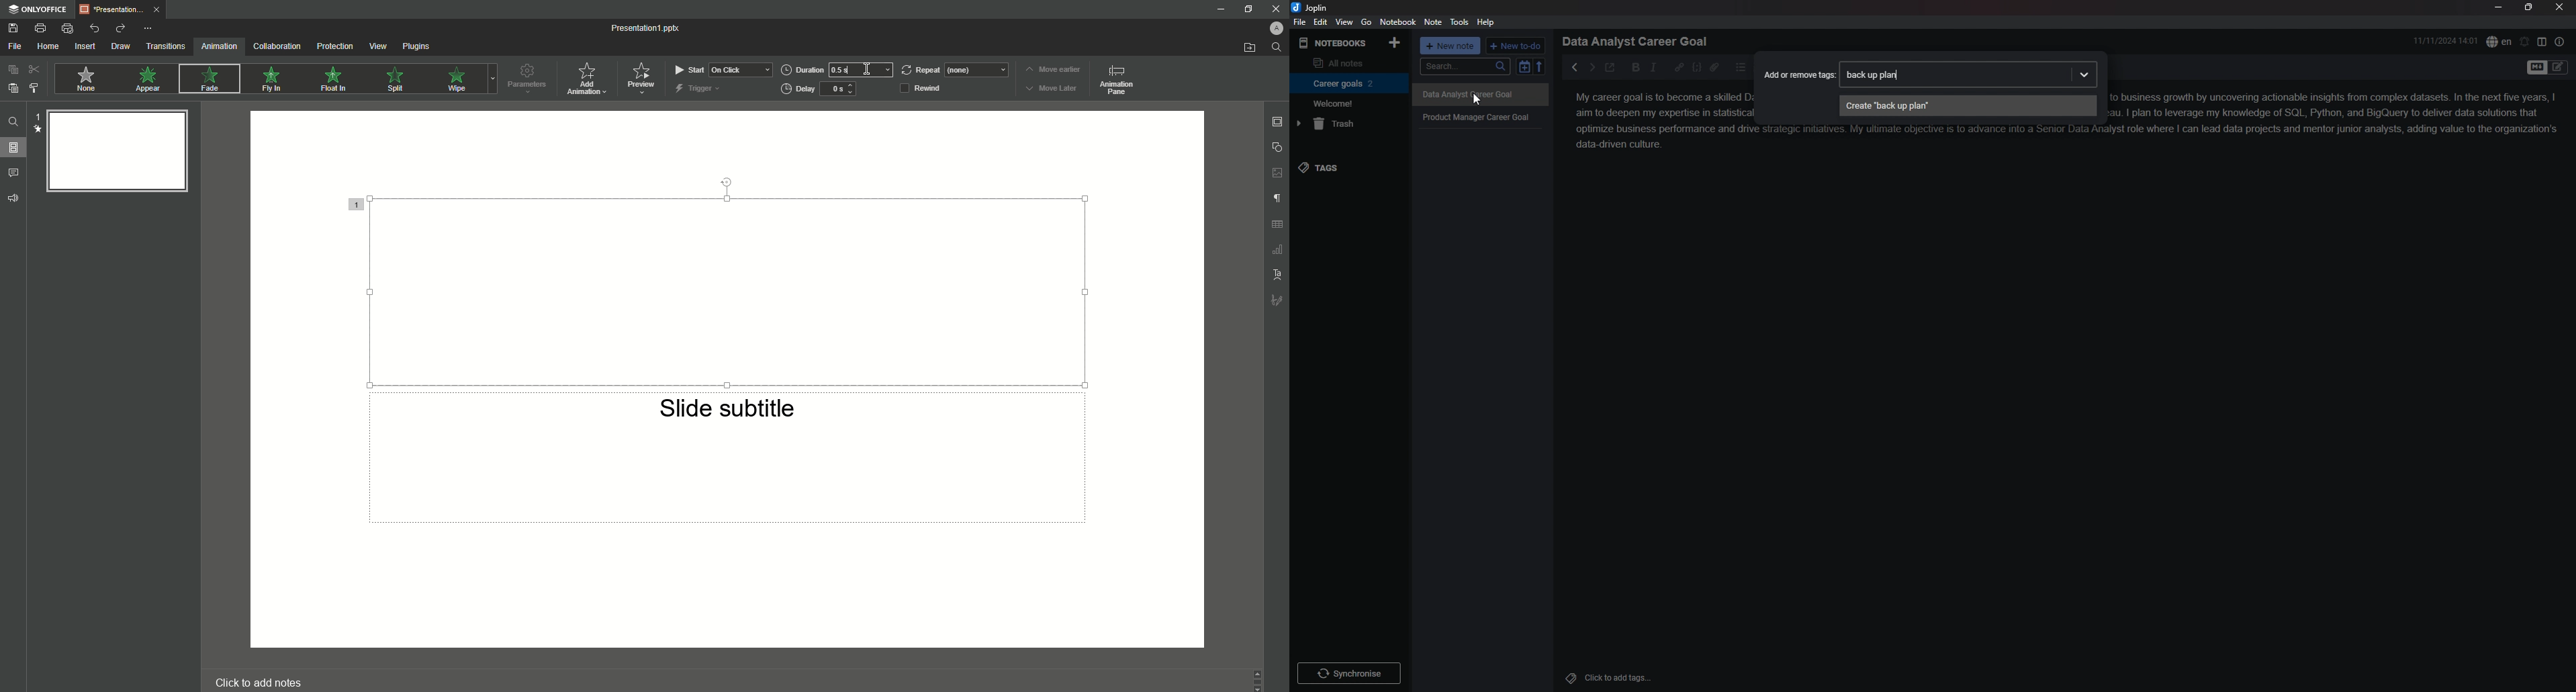  What do you see at coordinates (1348, 168) in the screenshot?
I see `tags` at bounding box center [1348, 168].